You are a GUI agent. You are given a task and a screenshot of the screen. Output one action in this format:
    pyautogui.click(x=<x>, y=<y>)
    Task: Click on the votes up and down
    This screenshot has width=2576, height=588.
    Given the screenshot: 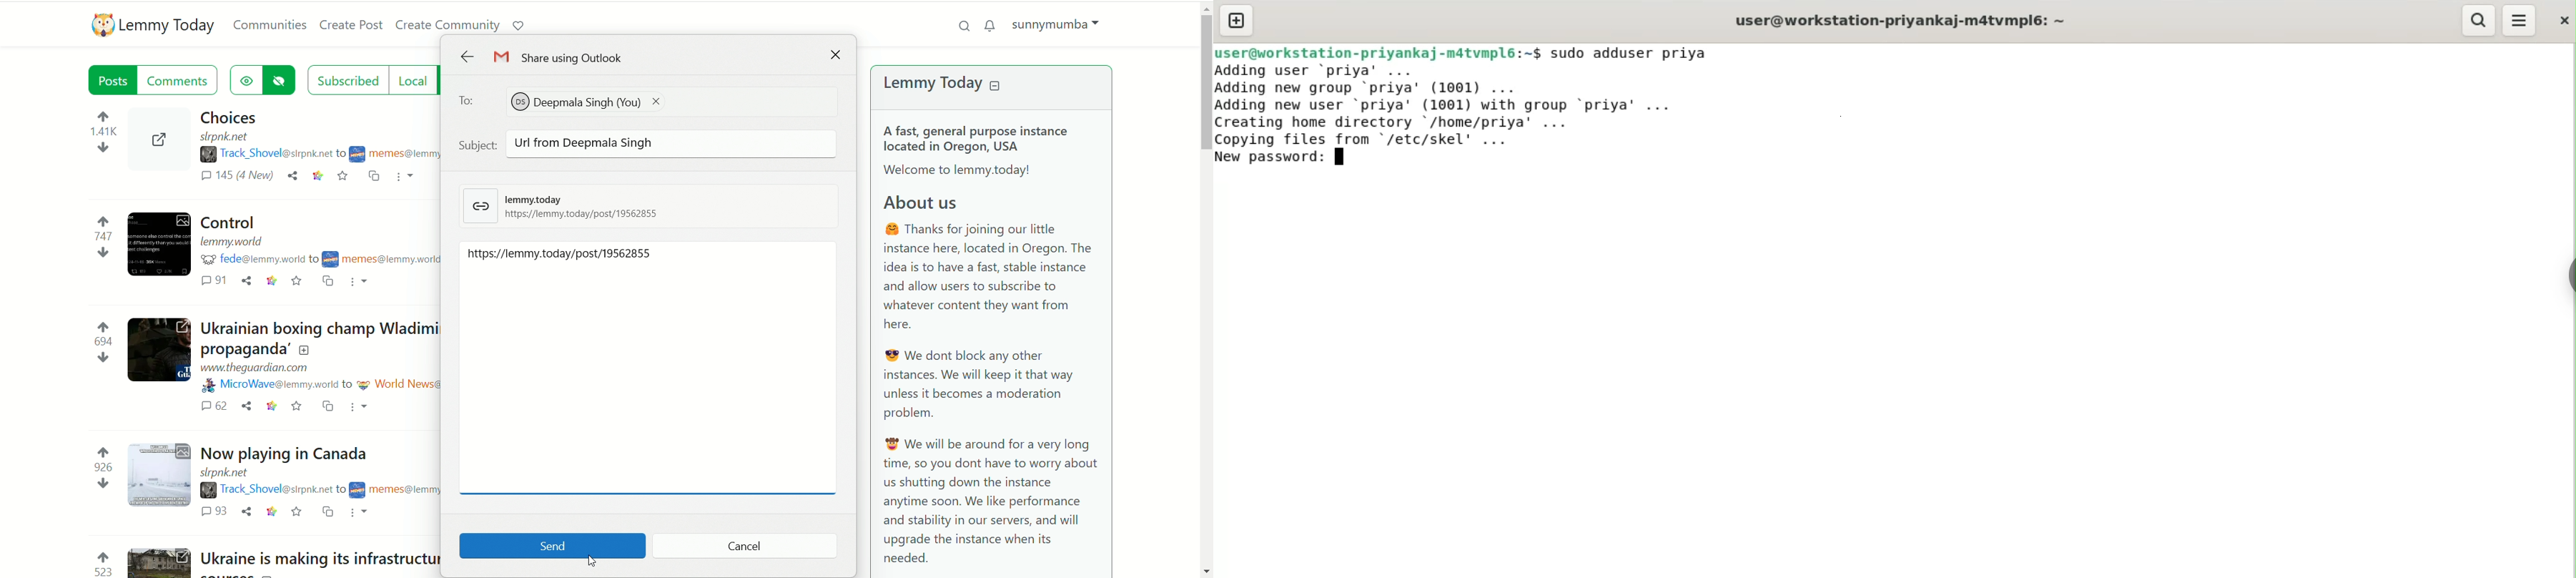 What is the action you would take?
    pyautogui.click(x=100, y=342)
    